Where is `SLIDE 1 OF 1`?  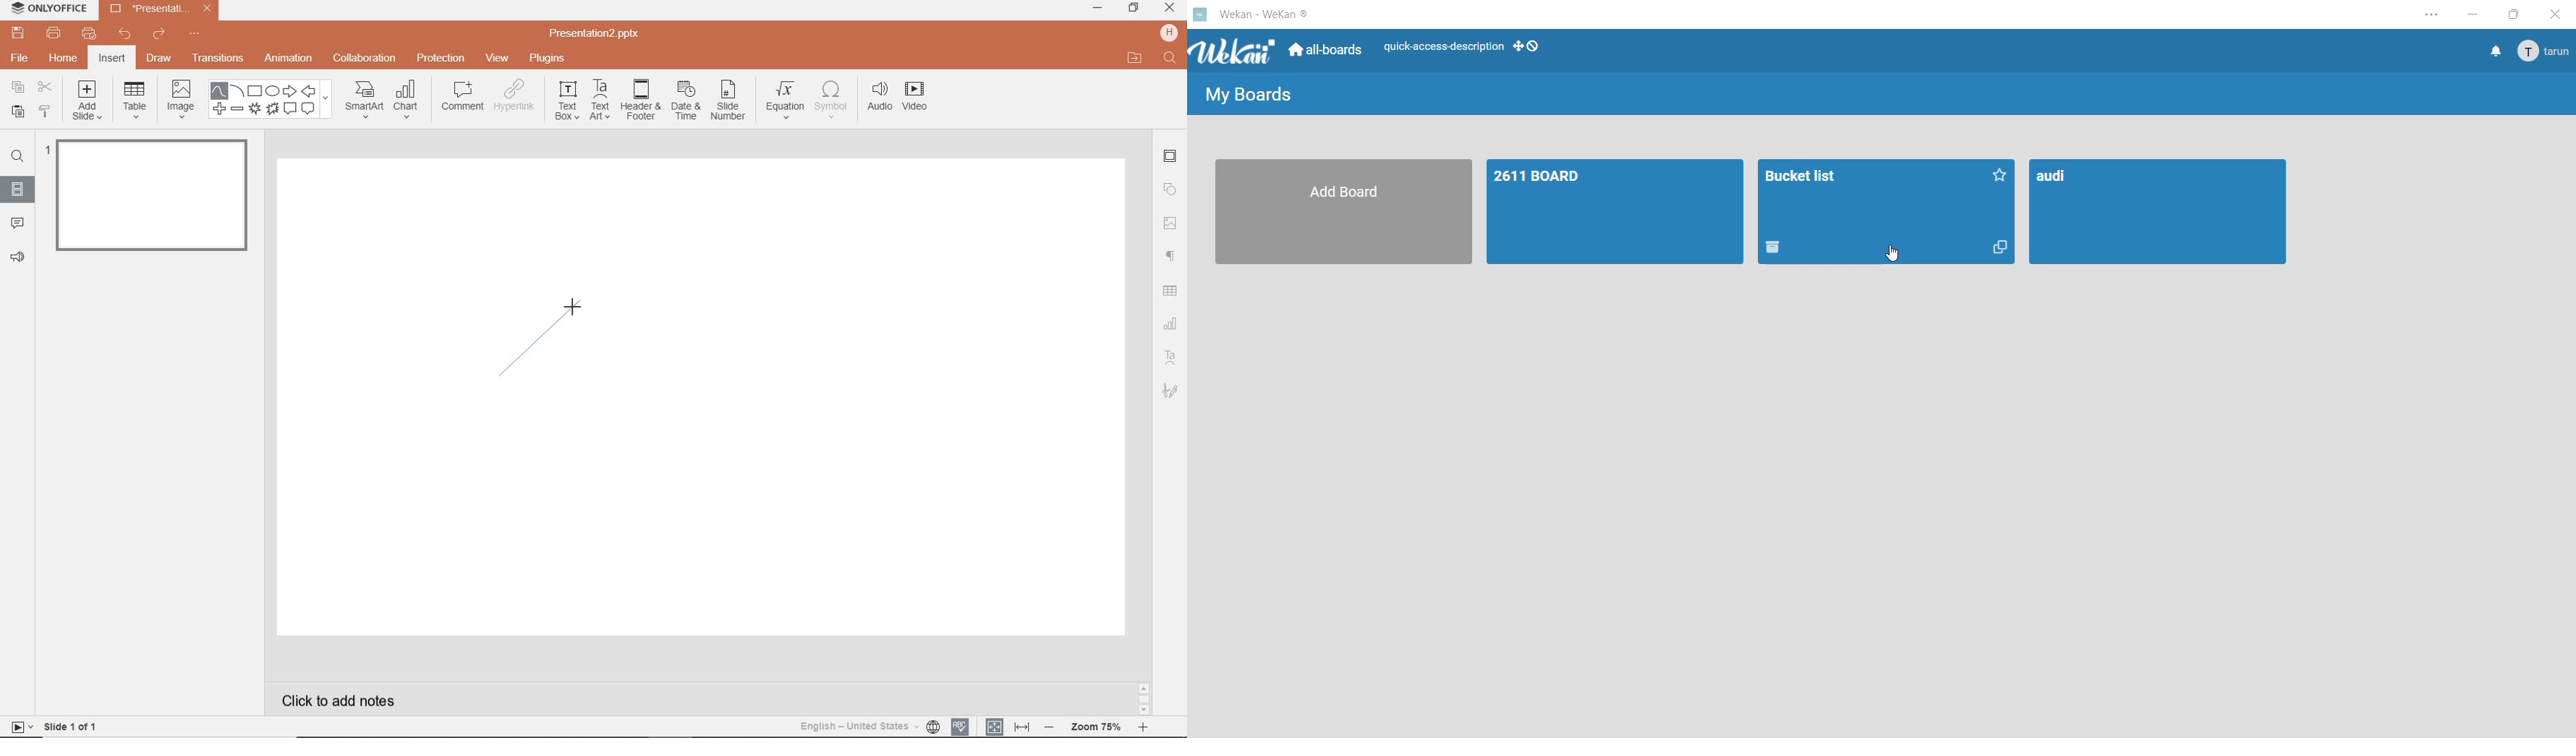 SLIDE 1 OF 1 is located at coordinates (57, 726).